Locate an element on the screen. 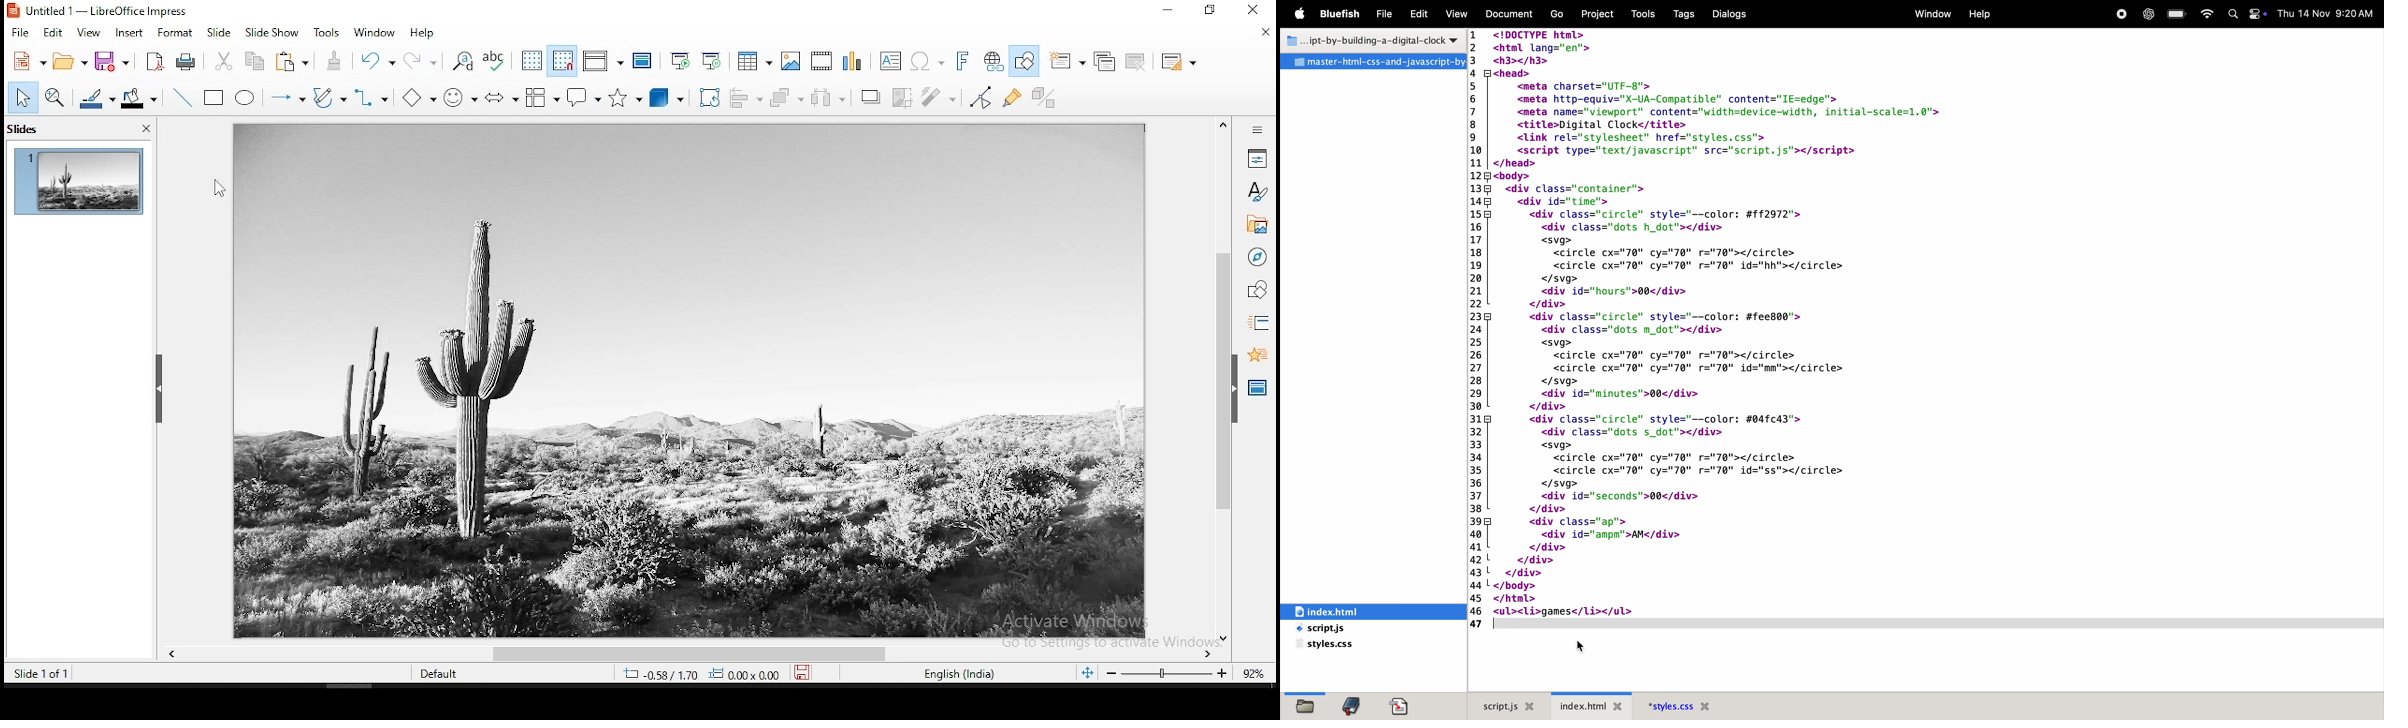 The image size is (2408, 728). mouse pointer is located at coordinates (214, 187).